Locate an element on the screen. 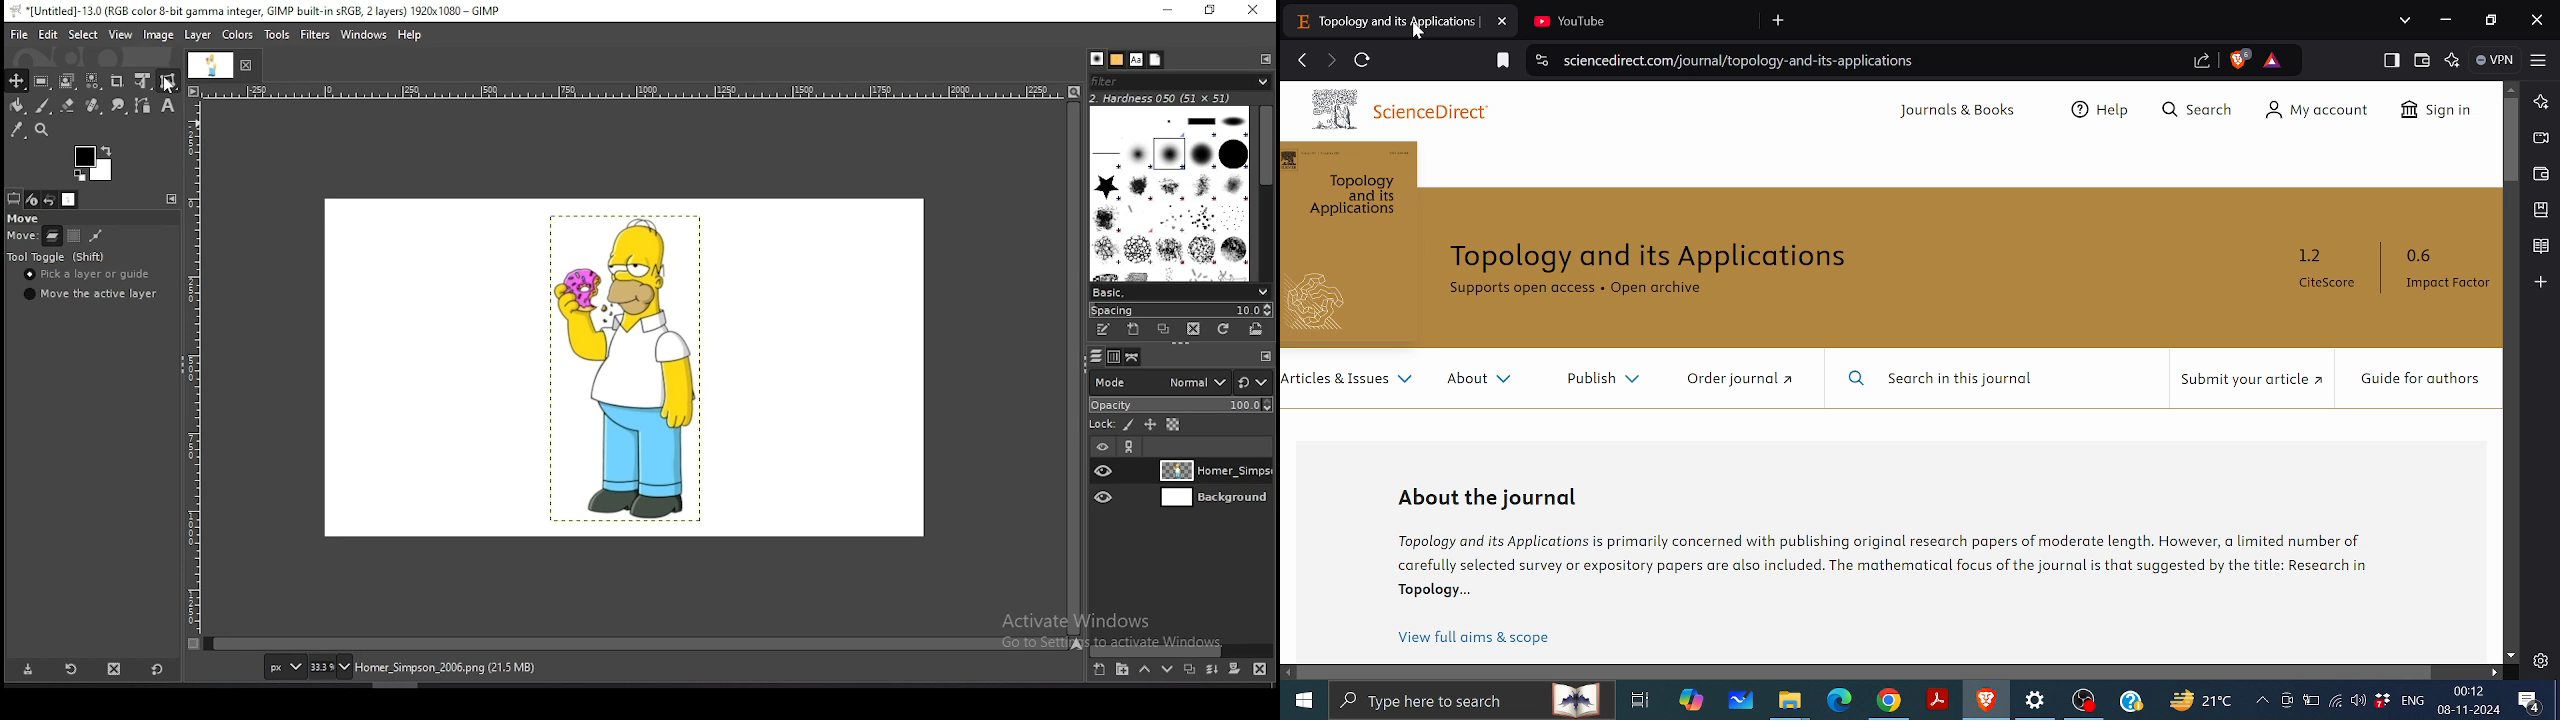  duplicate brush is located at coordinates (1168, 331).